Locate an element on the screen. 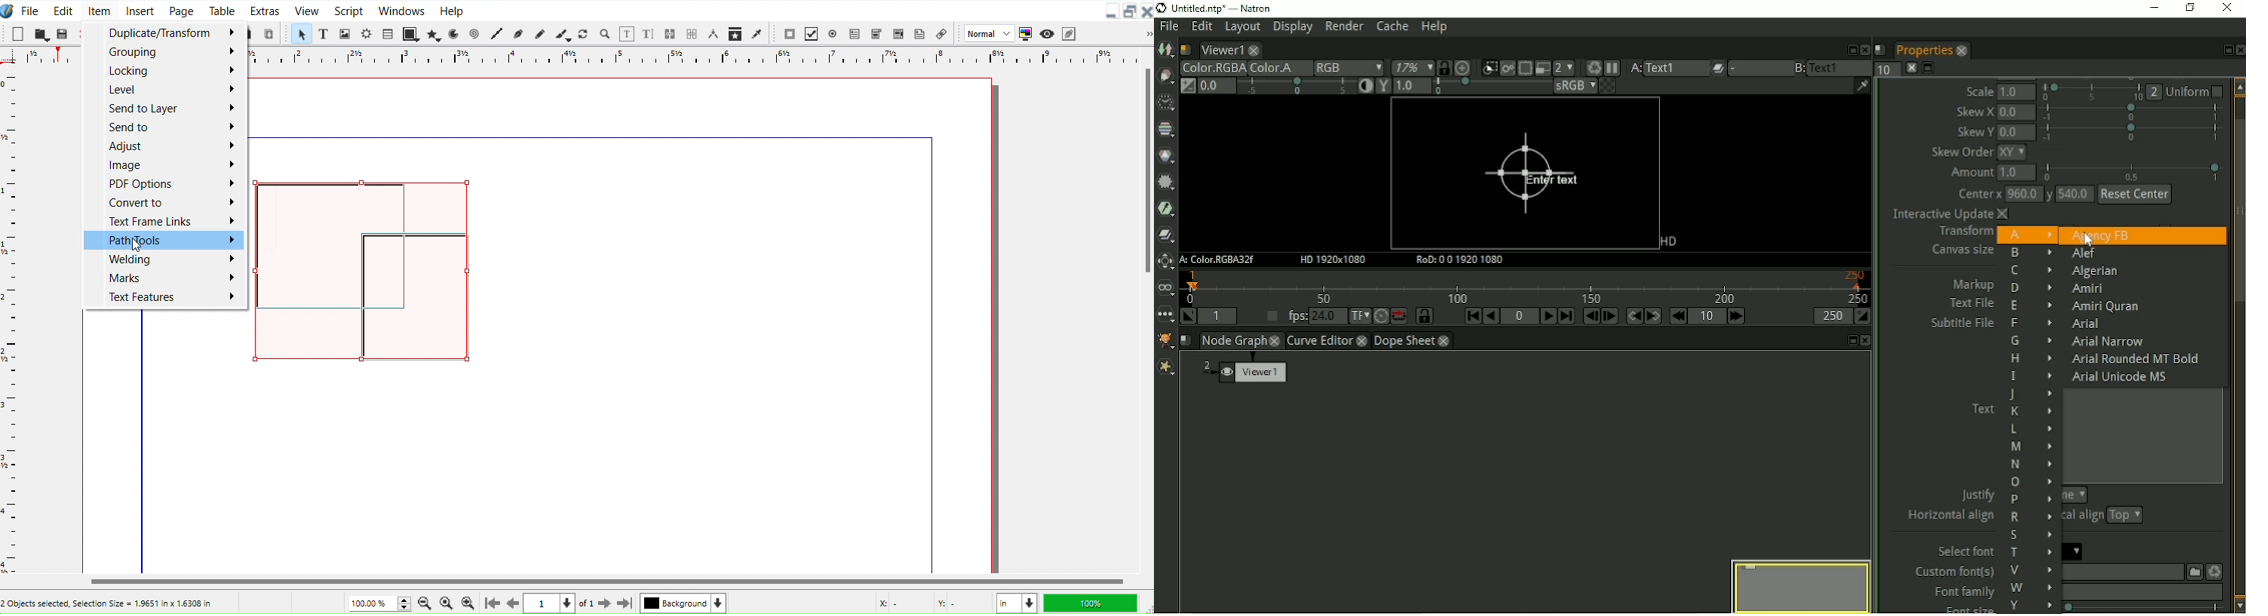 The width and height of the screenshot is (2268, 616). Shapes are selected is located at coordinates (366, 272).